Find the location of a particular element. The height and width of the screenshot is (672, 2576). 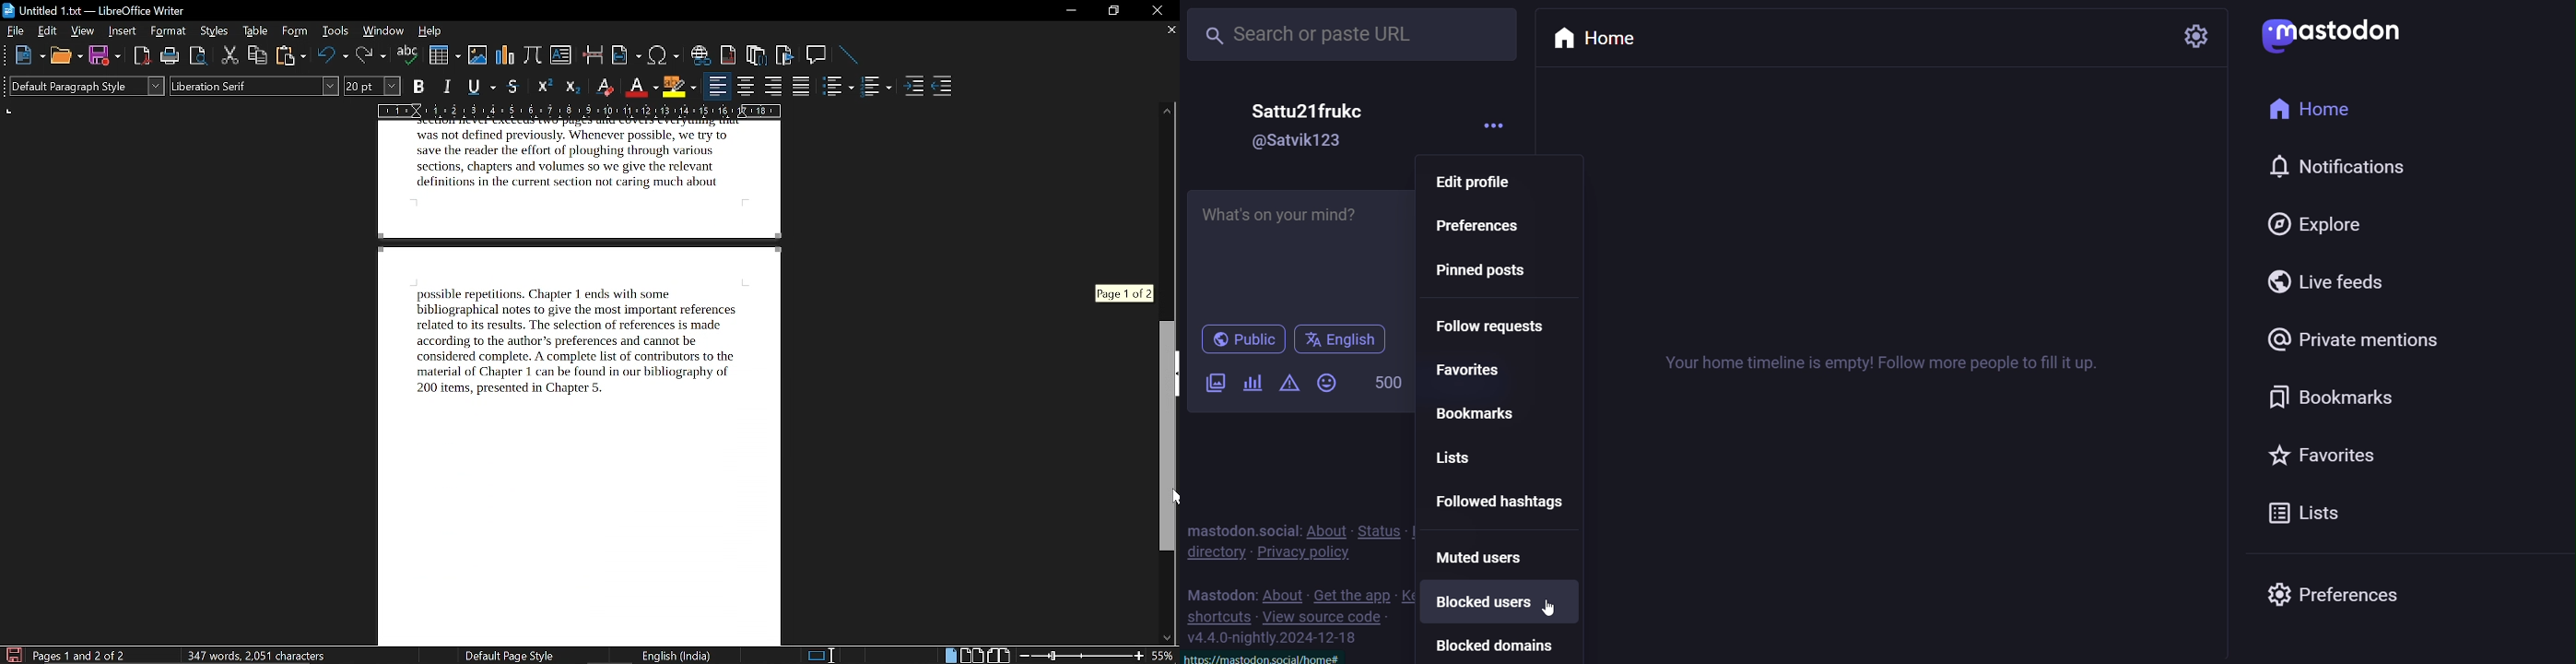

format is located at coordinates (169, 31).